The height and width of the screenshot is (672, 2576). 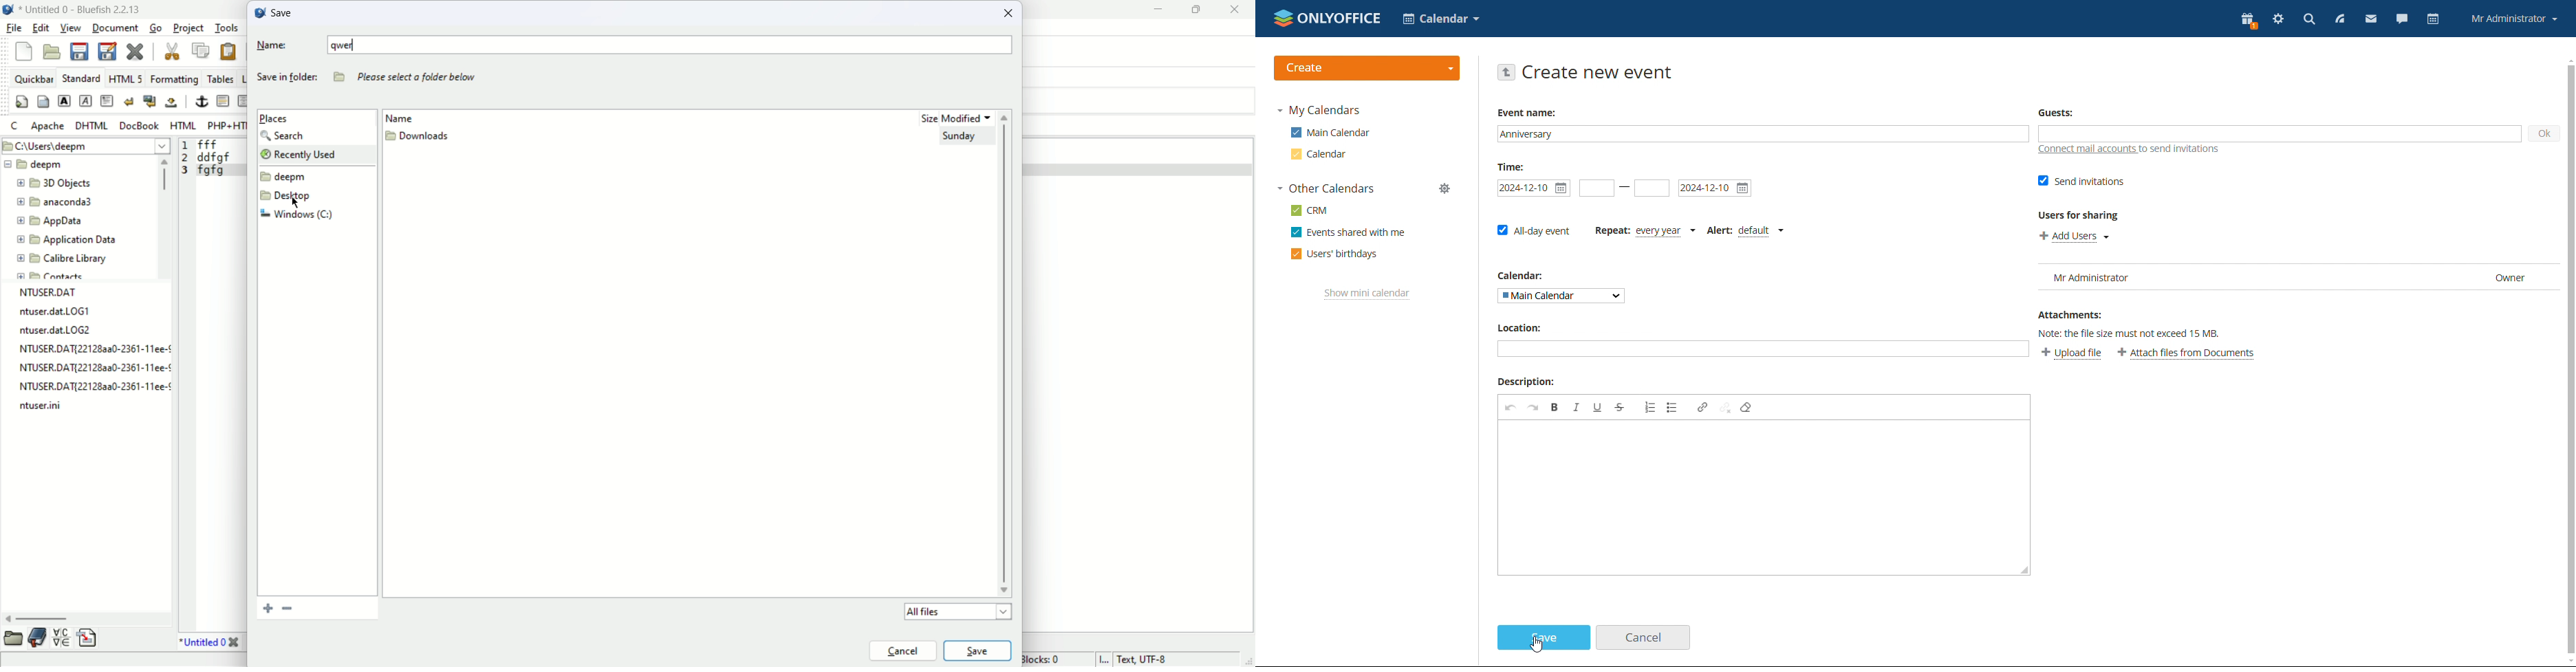 What do you see at coordinates (58, 331) in the screenshot?
I see `ntuser.dat LOG2` at bounding box center [58, 331].